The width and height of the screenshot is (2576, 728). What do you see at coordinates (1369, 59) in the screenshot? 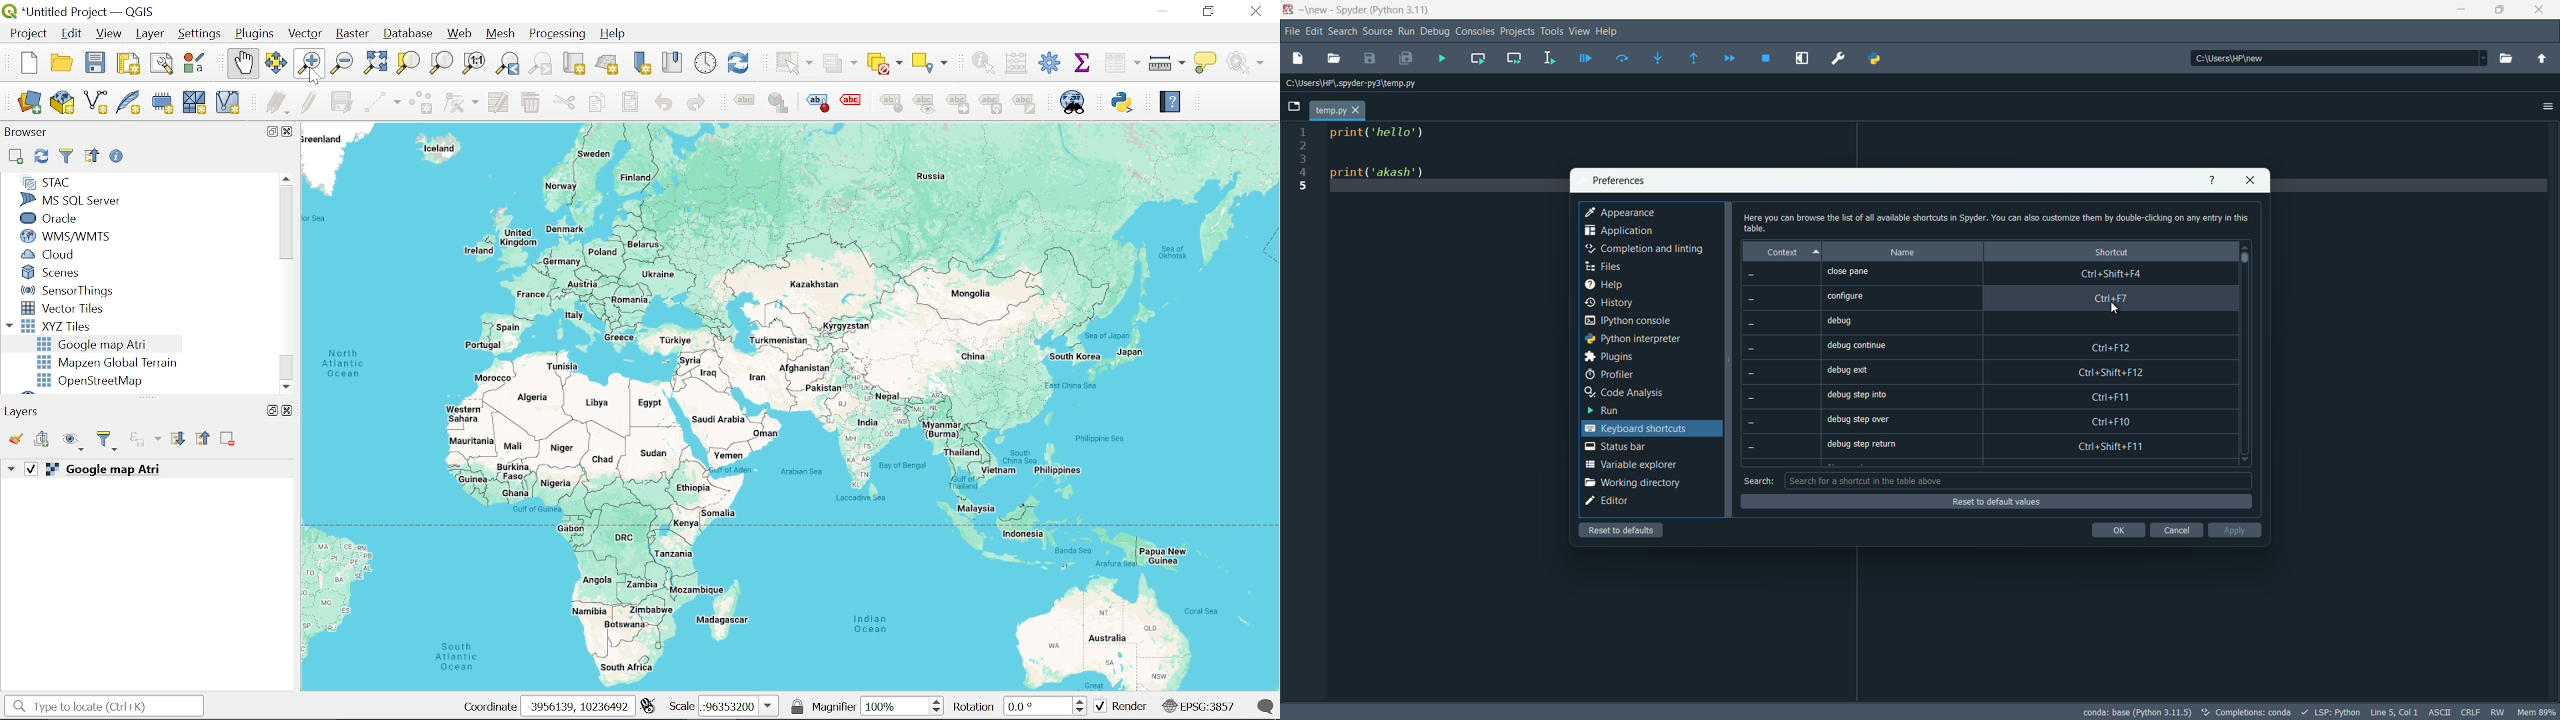
I see `save file` at bounding box center [1369, 59].